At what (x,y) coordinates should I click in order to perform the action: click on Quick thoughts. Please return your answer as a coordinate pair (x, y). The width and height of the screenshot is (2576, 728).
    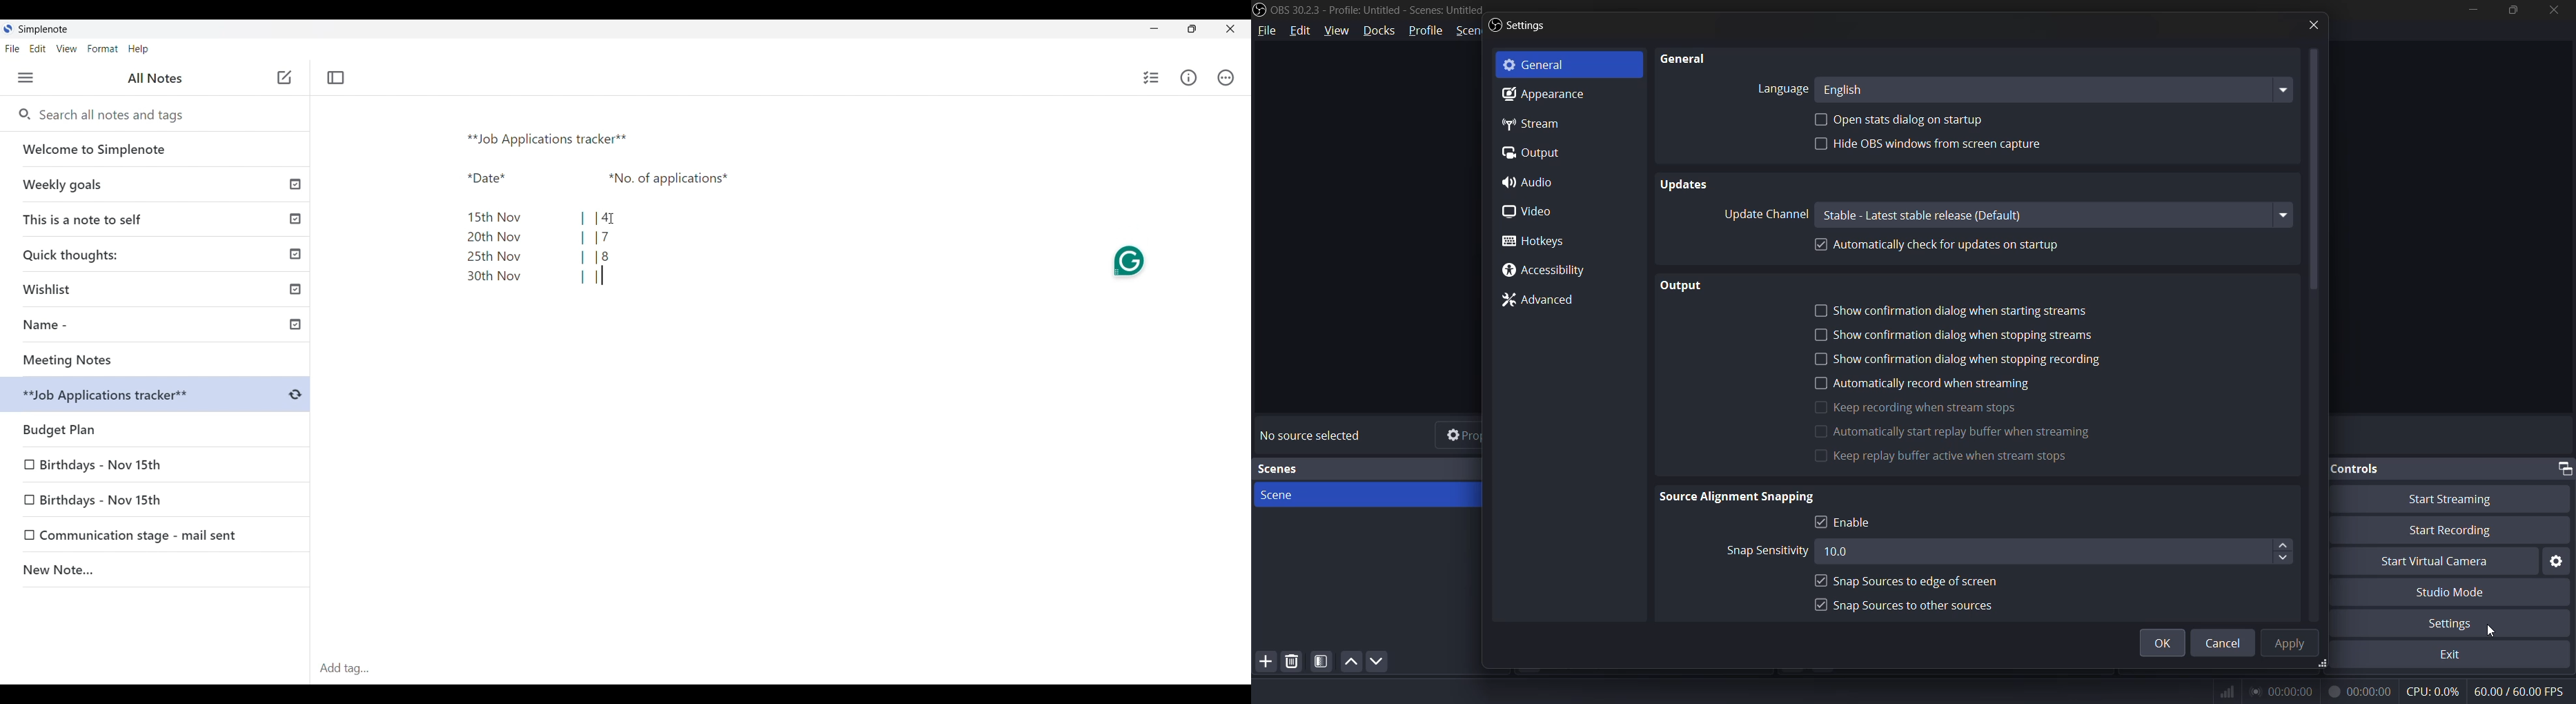
    Looking at the image, I should click on (157, 254).